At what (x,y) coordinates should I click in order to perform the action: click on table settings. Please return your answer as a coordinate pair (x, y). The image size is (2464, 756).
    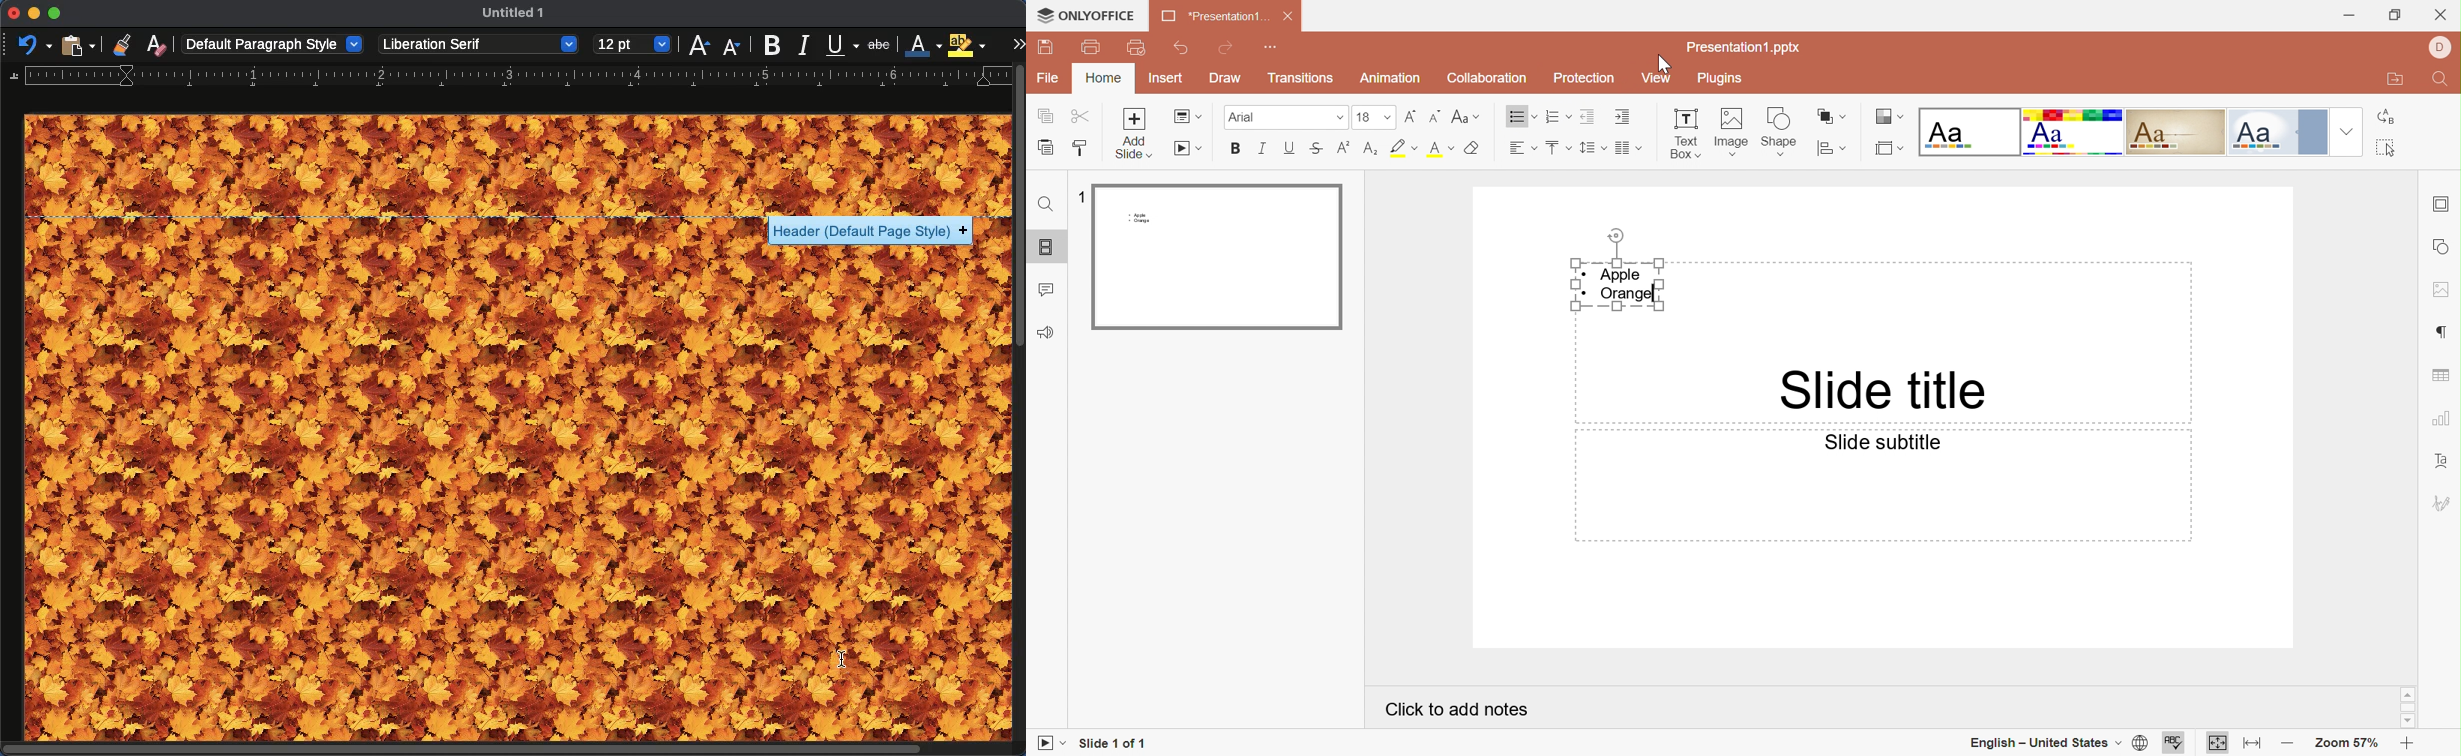
    Looking at the image, I should click on (2442, 376).